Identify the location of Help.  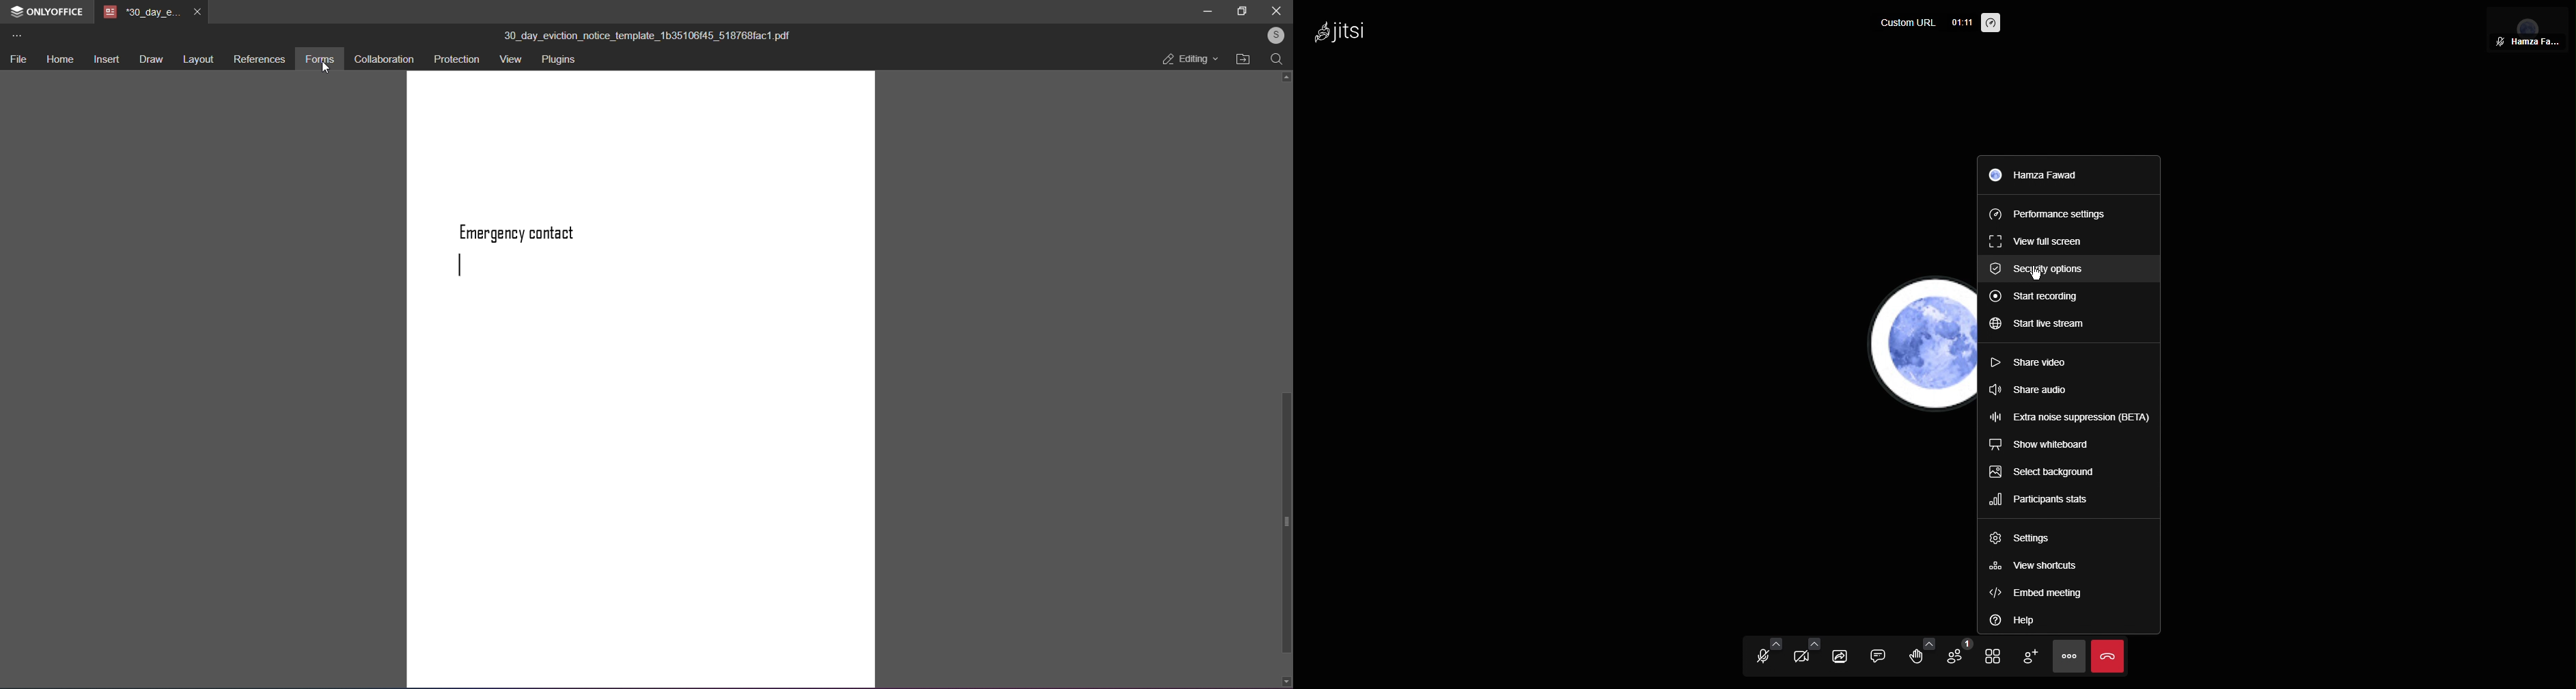
(2011, 619).